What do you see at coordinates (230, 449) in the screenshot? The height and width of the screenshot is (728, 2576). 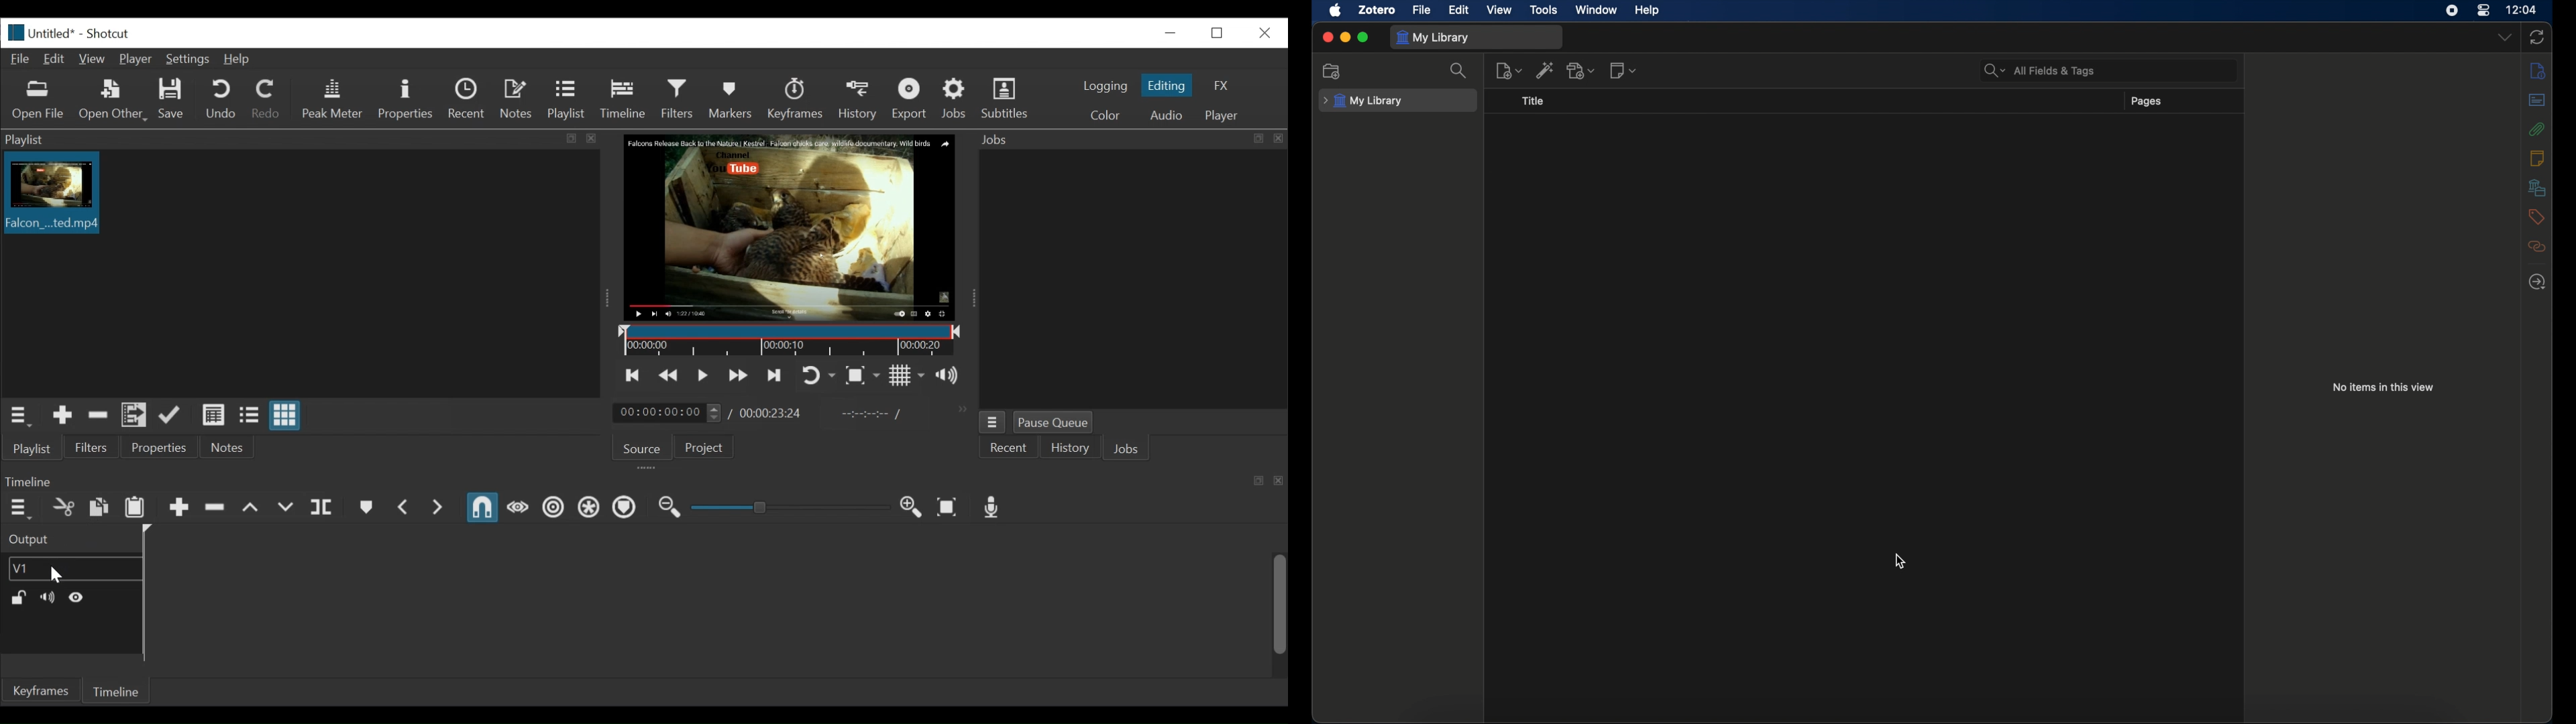 I see `Notes` at bounding box center [230, 449].